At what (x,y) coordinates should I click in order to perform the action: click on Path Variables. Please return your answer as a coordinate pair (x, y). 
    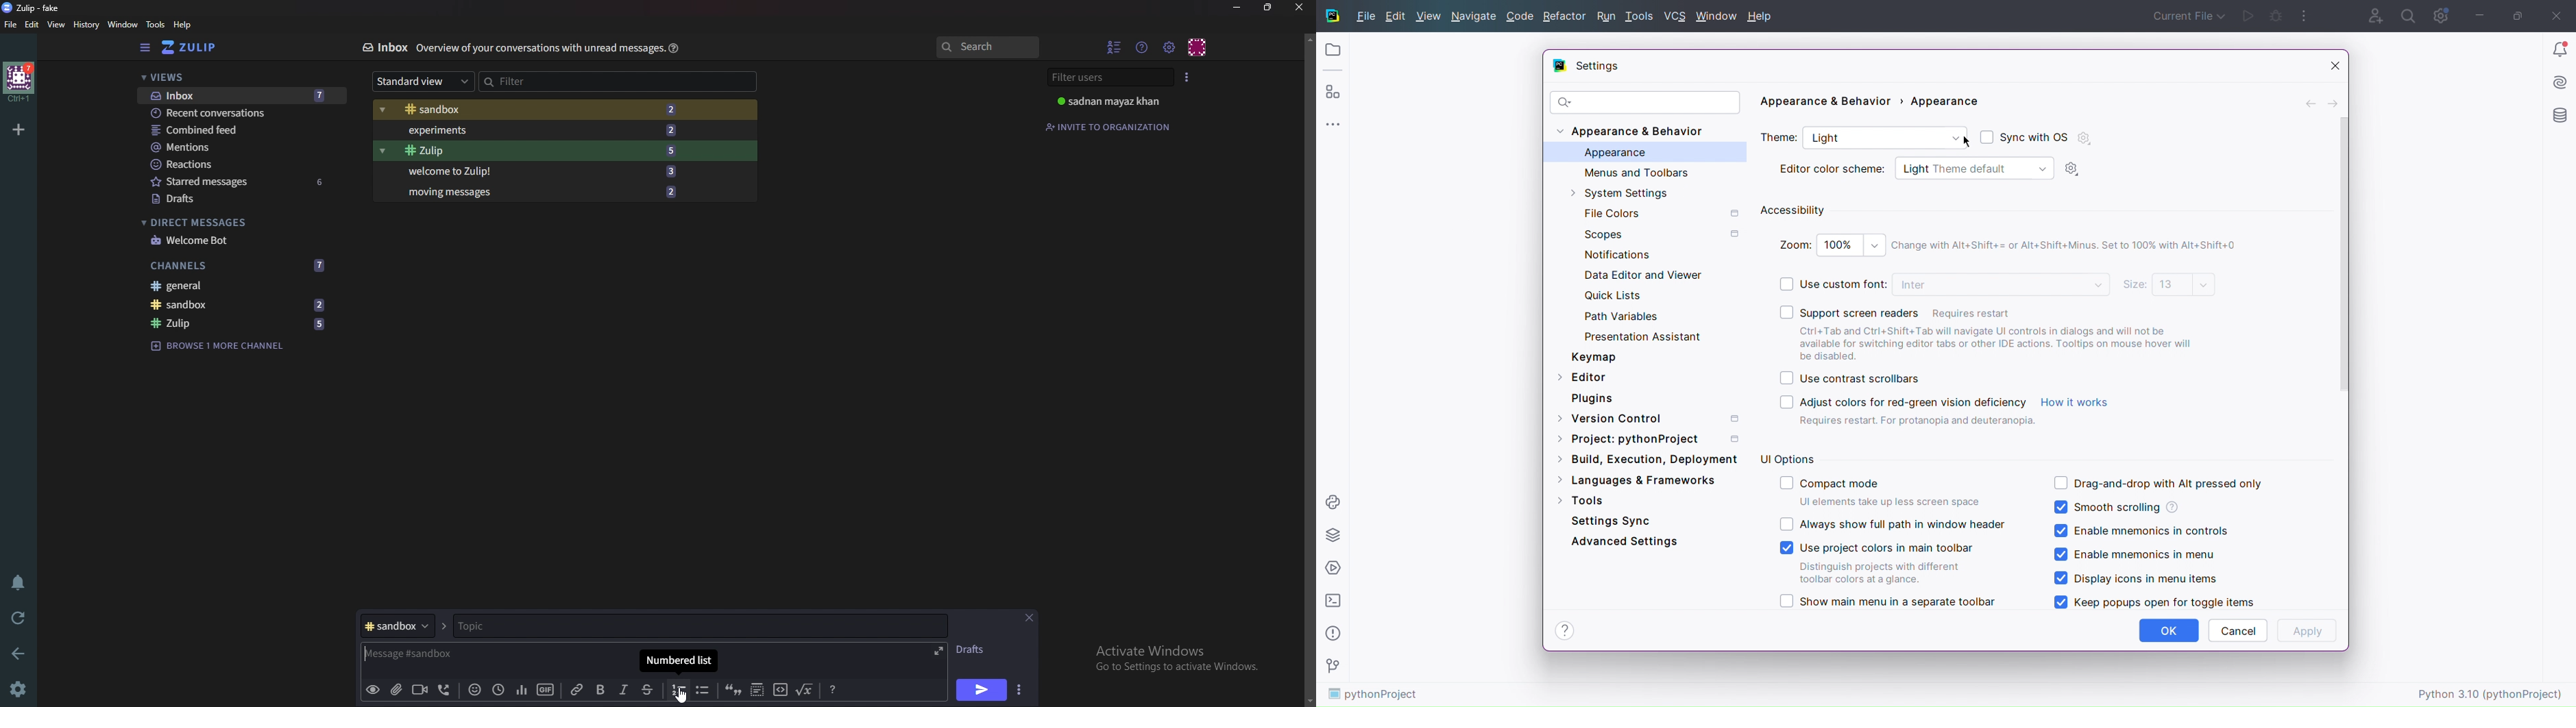
    Looking at the image, I should click on (1625, 315).